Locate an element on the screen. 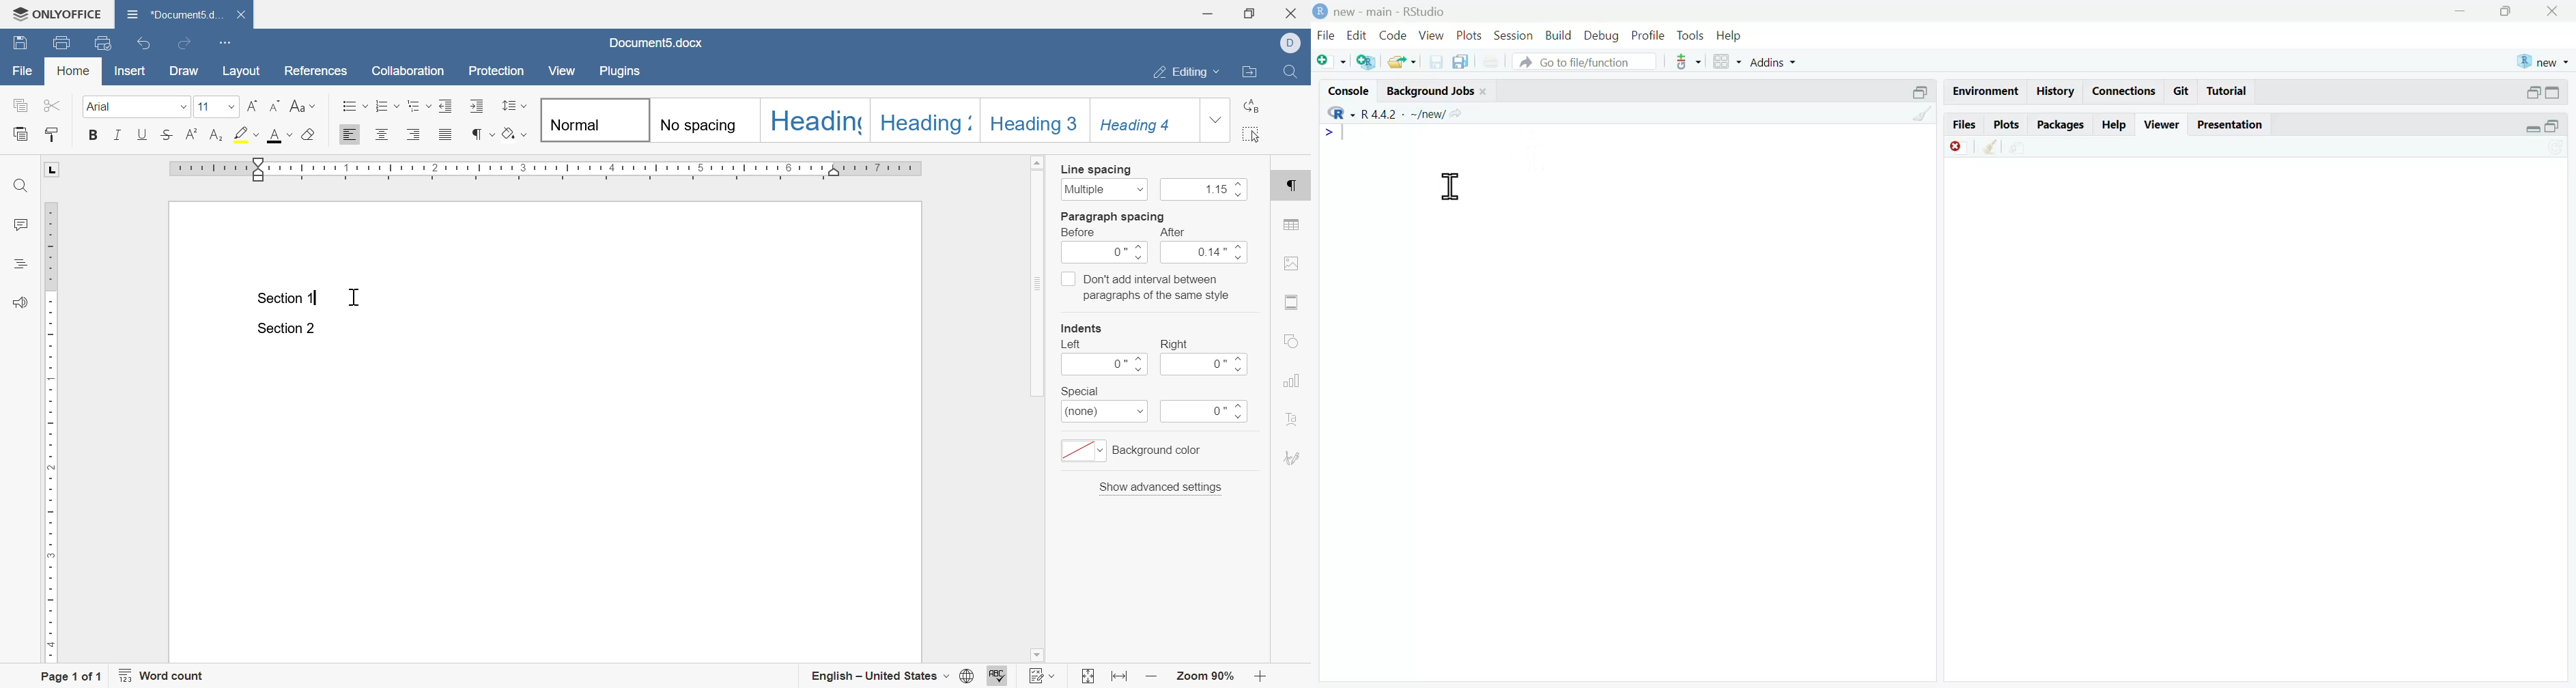  Edit is located at coordinates (1356, 35).